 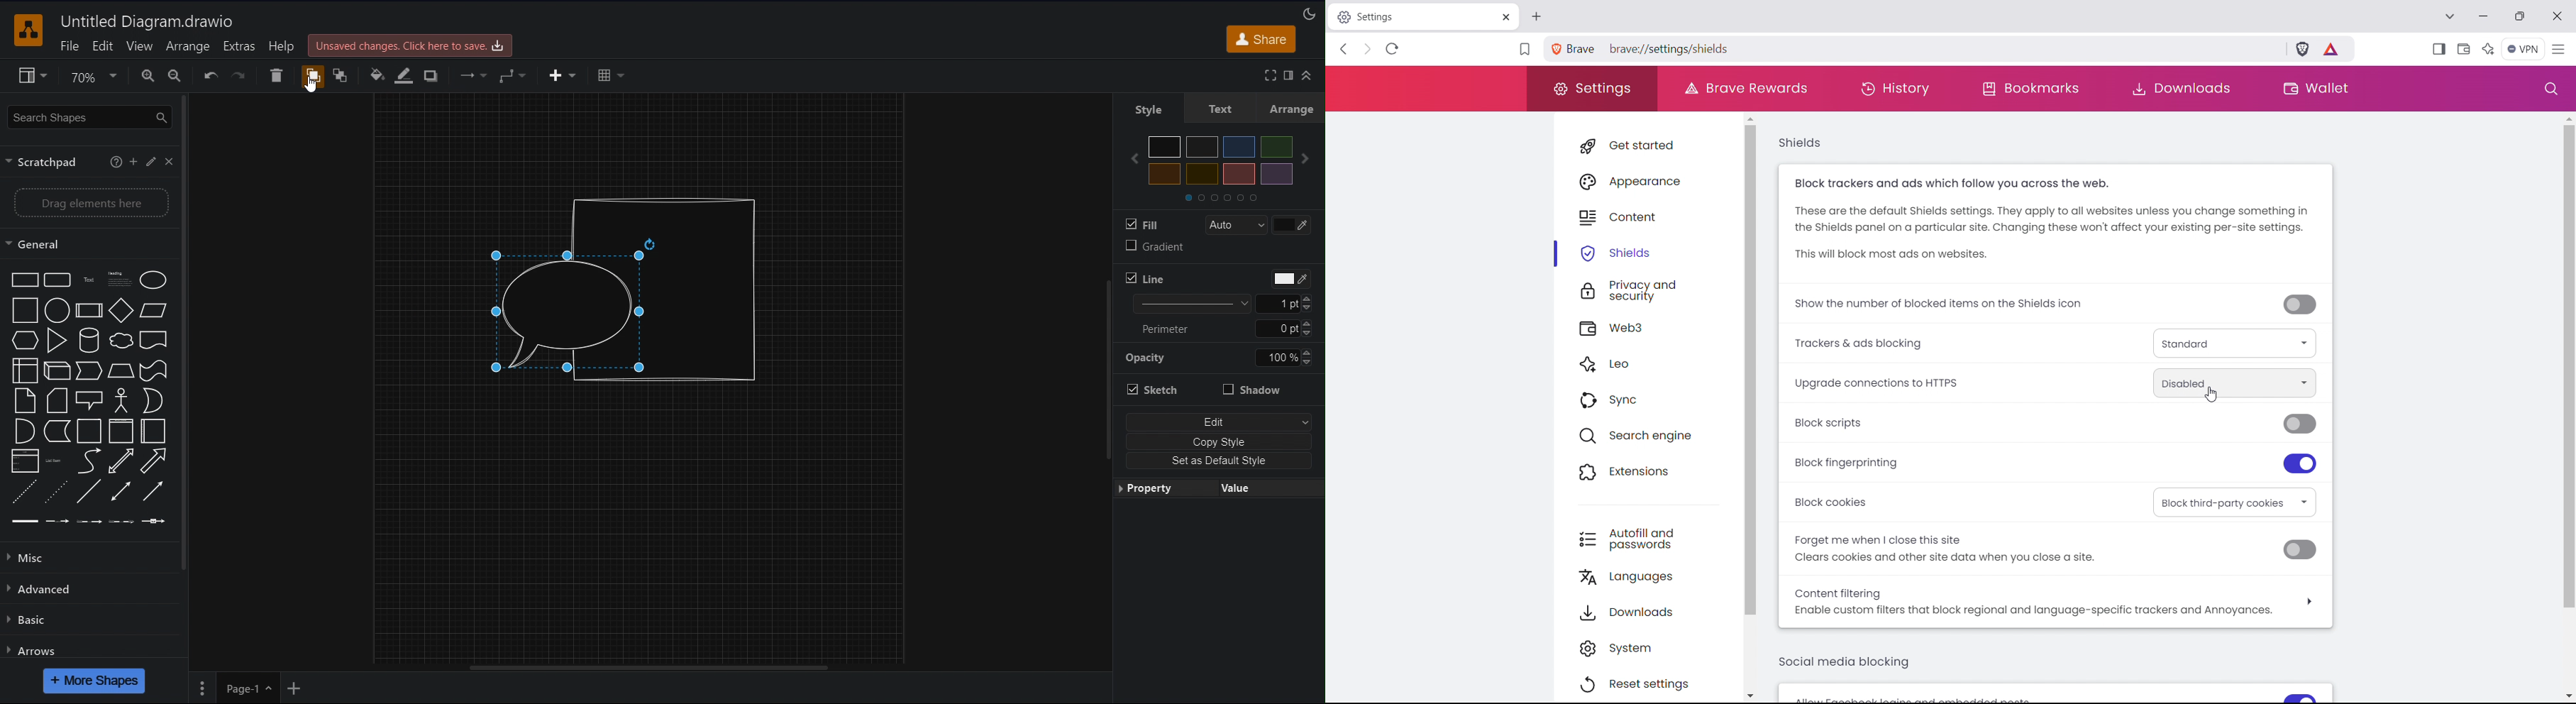 I want to click on languages, so click(x=1656, y=576).